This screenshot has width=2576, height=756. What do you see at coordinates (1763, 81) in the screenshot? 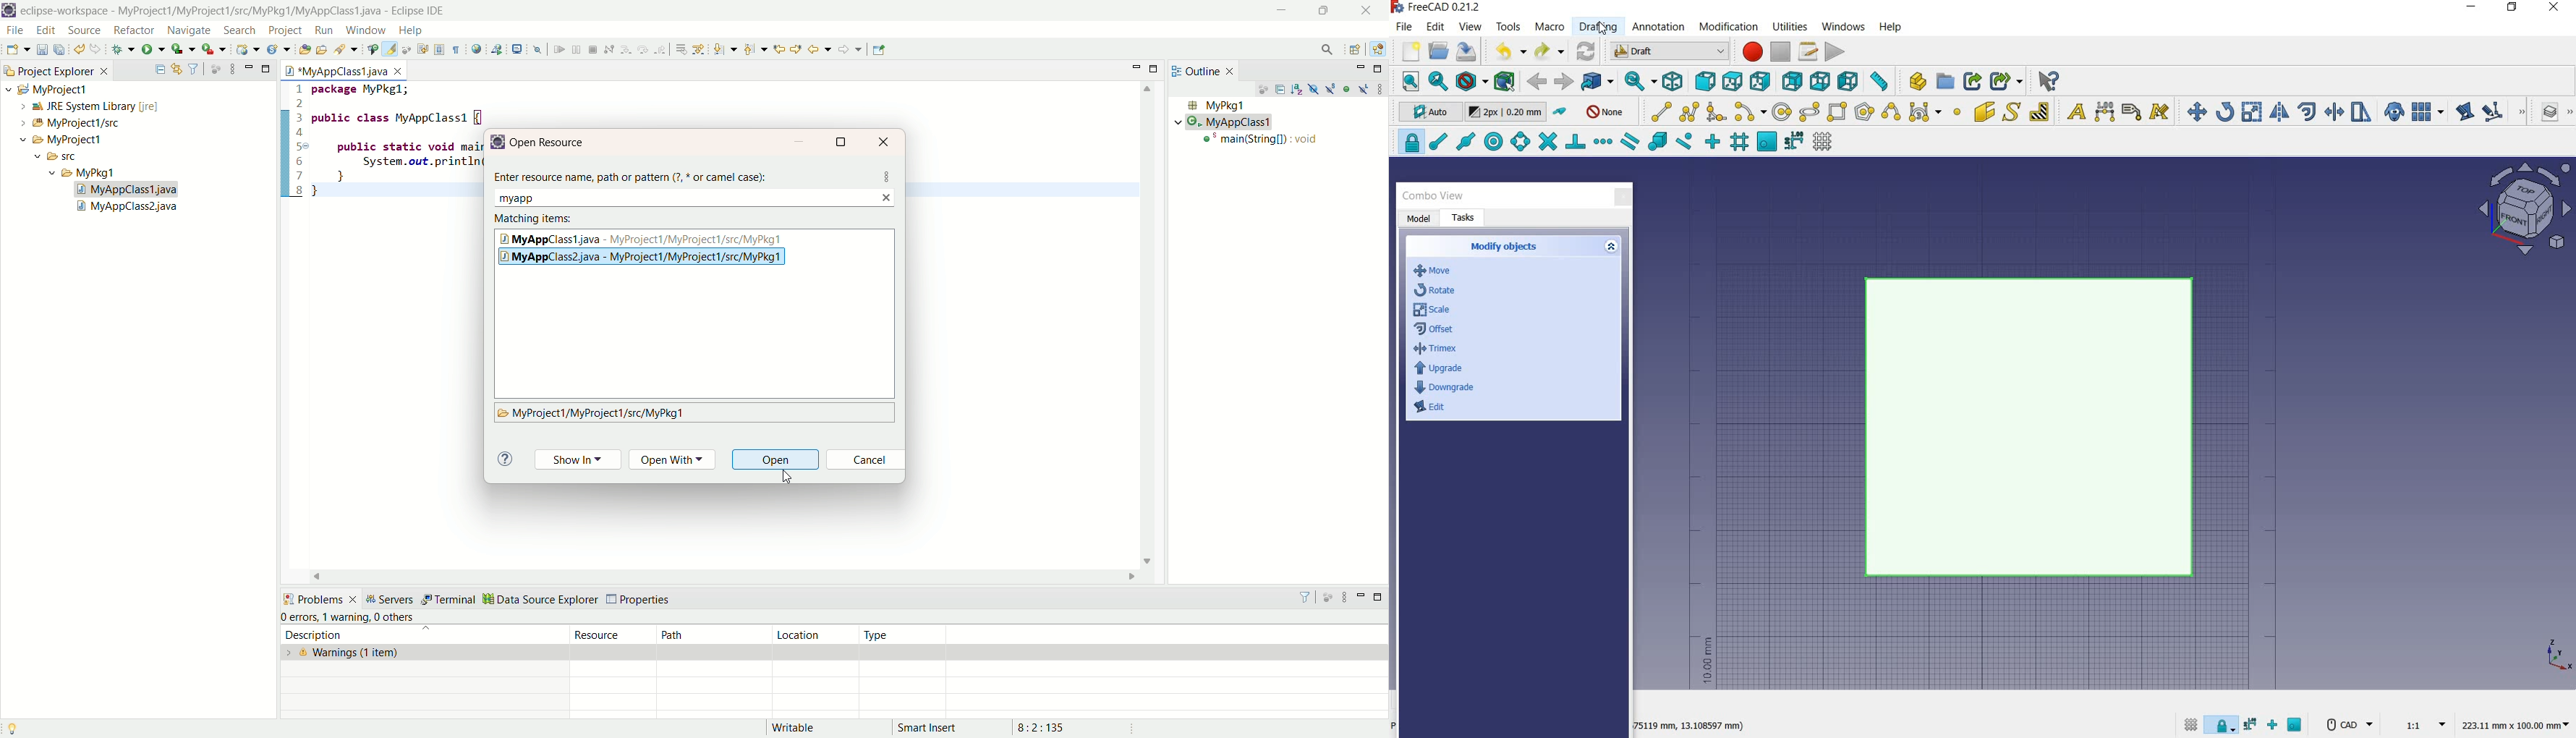
I see `right` at bounding box center [1763, 81].